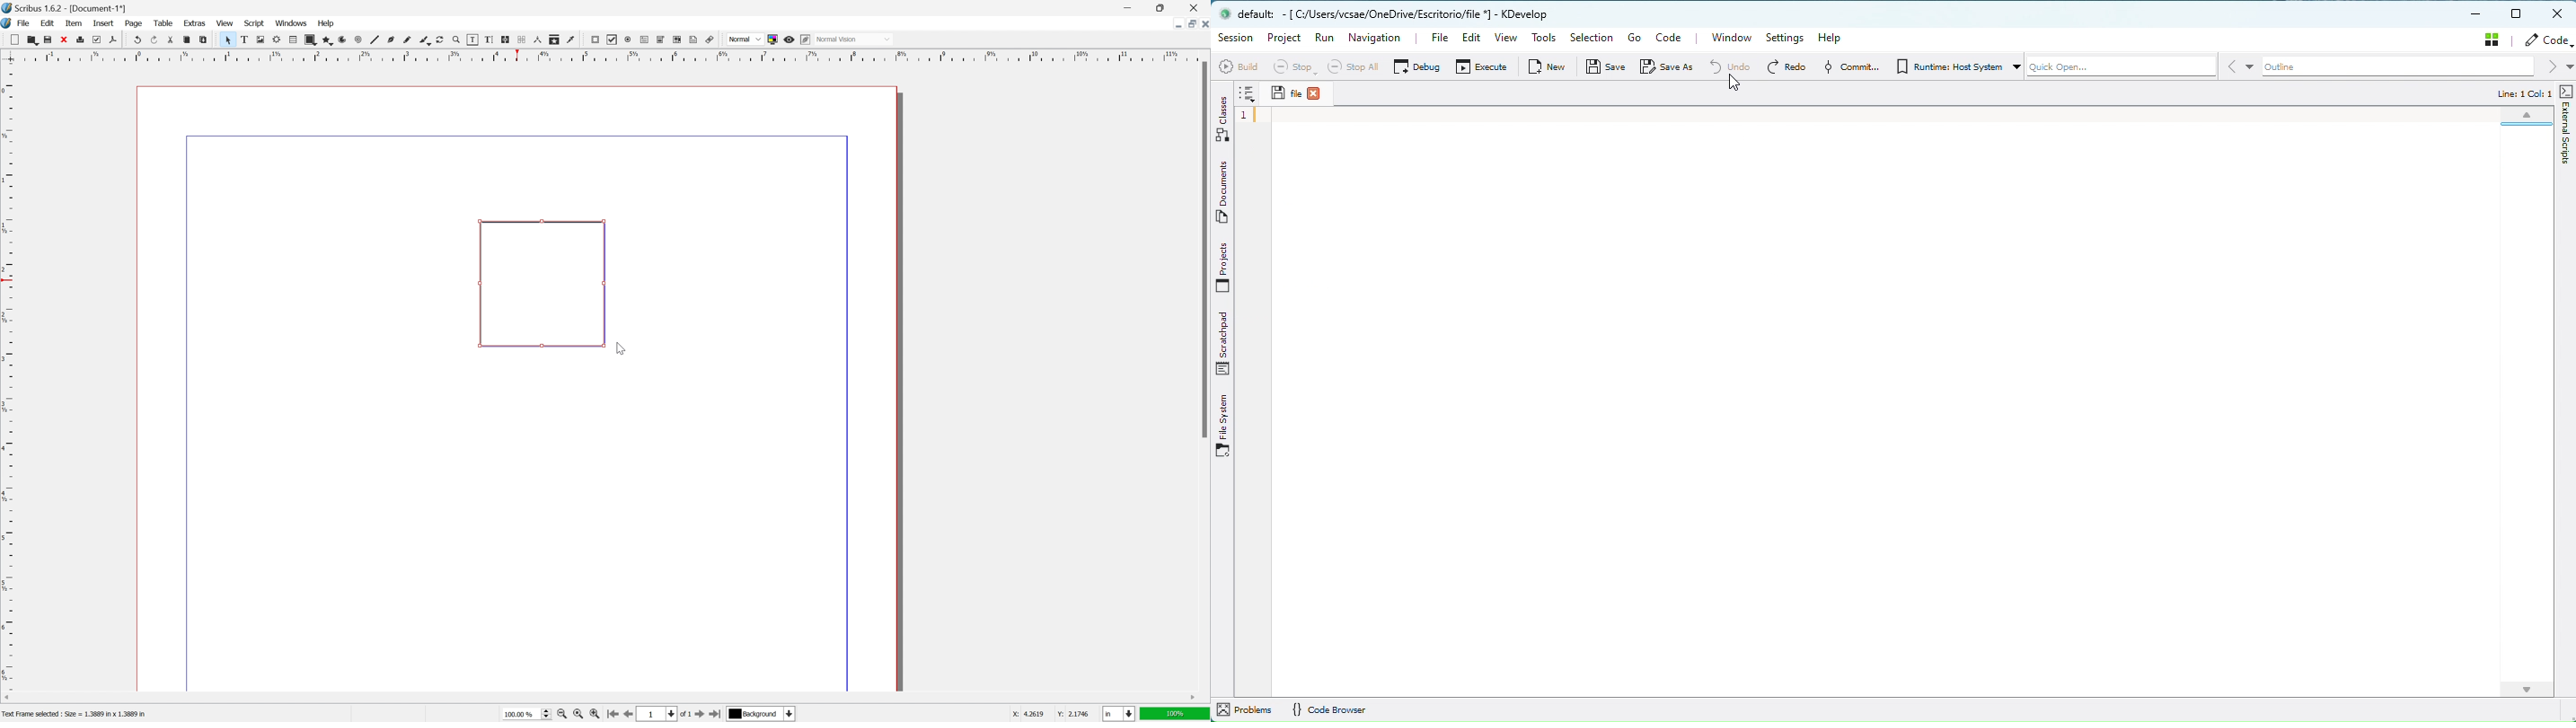 This screenshot has width=2576, height=728. What do you see at coordinates (542, 284) in the screenshot?
I see `link annotation` at bounding box center [542, 284].